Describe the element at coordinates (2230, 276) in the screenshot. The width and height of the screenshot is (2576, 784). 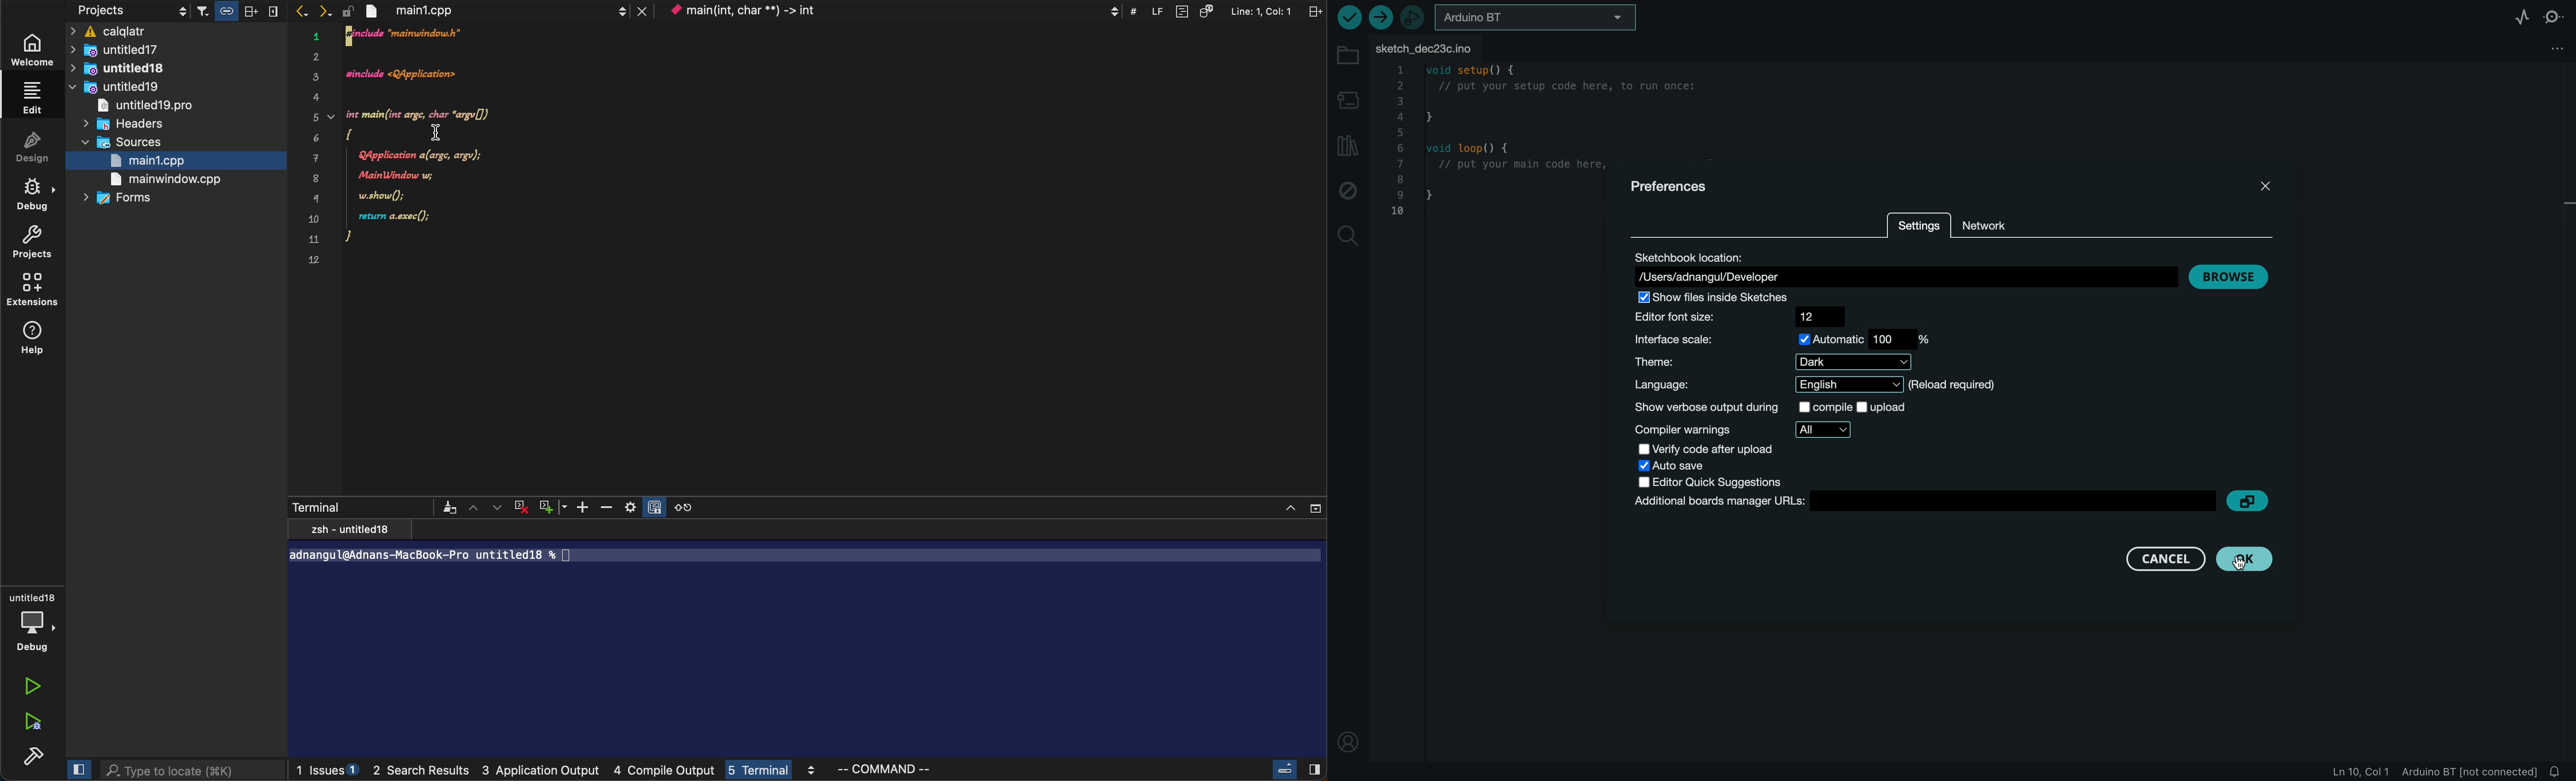
I see `browse` at that location.